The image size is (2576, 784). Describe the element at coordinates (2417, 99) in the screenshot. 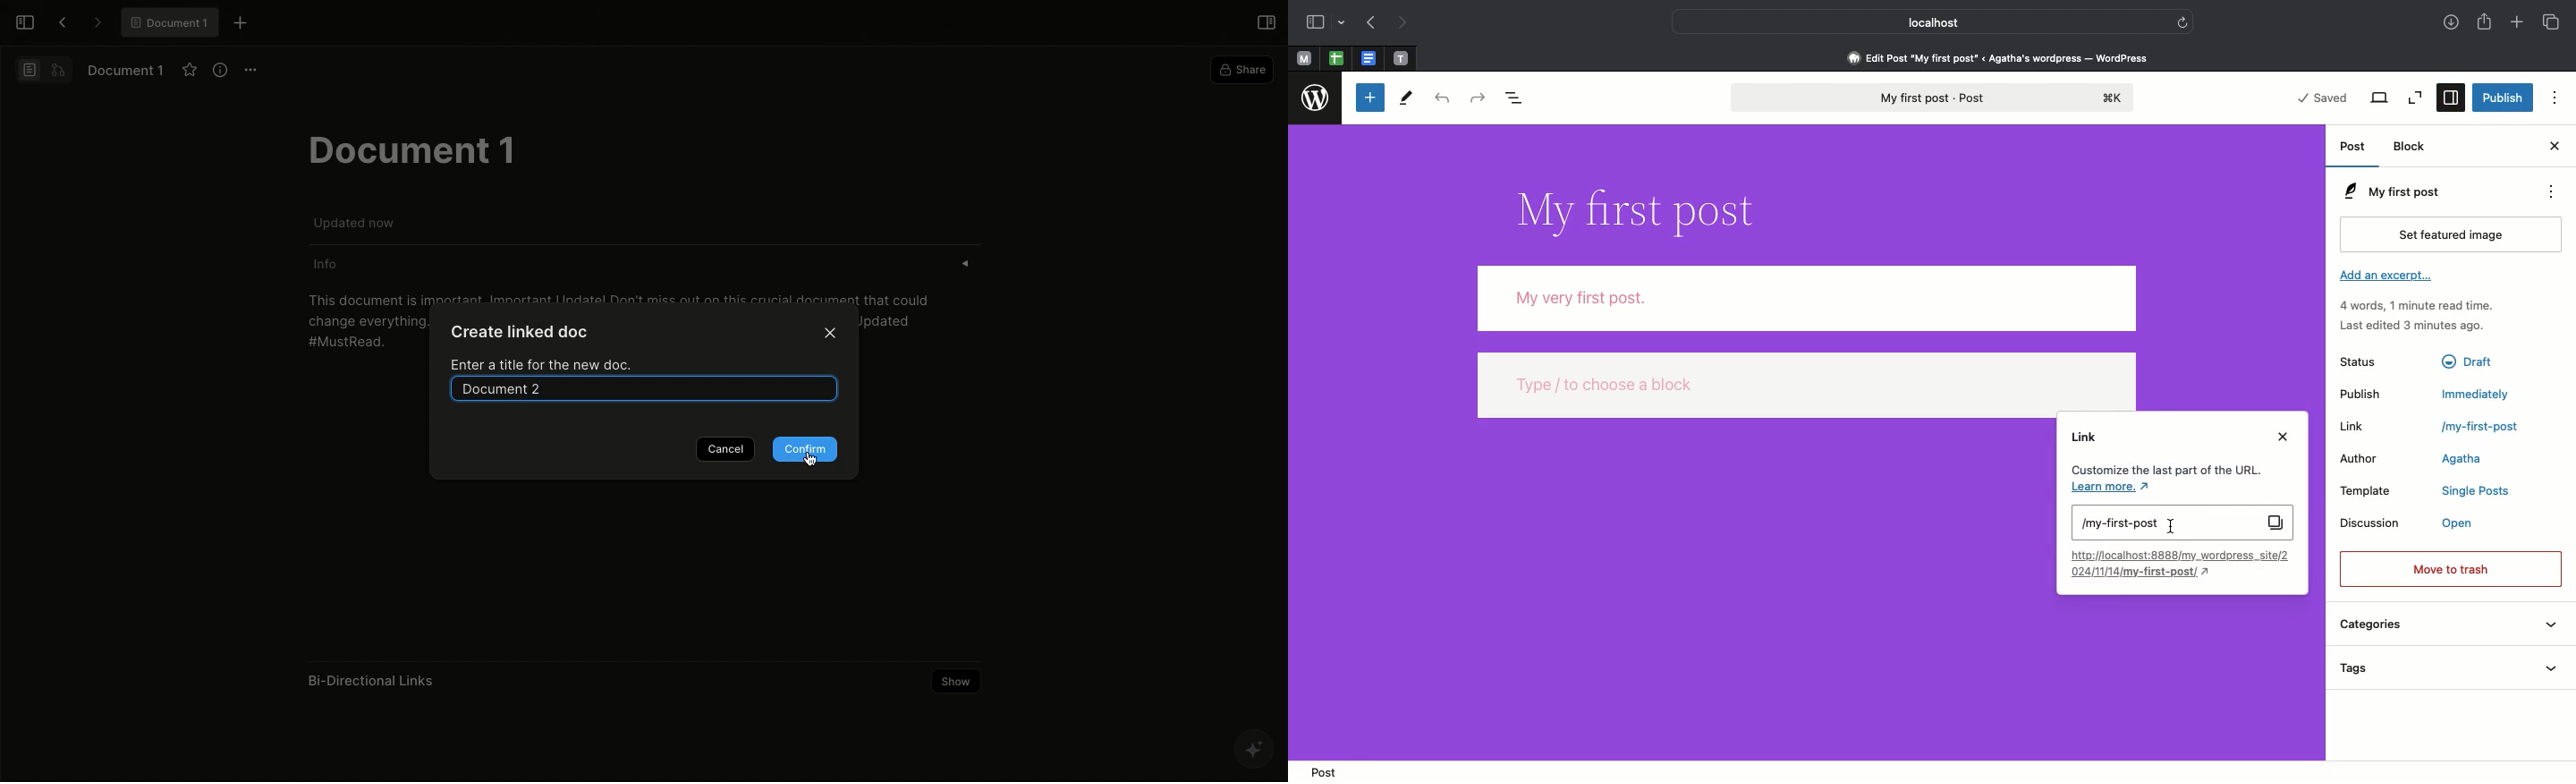

I see `Zoom out` at that location.